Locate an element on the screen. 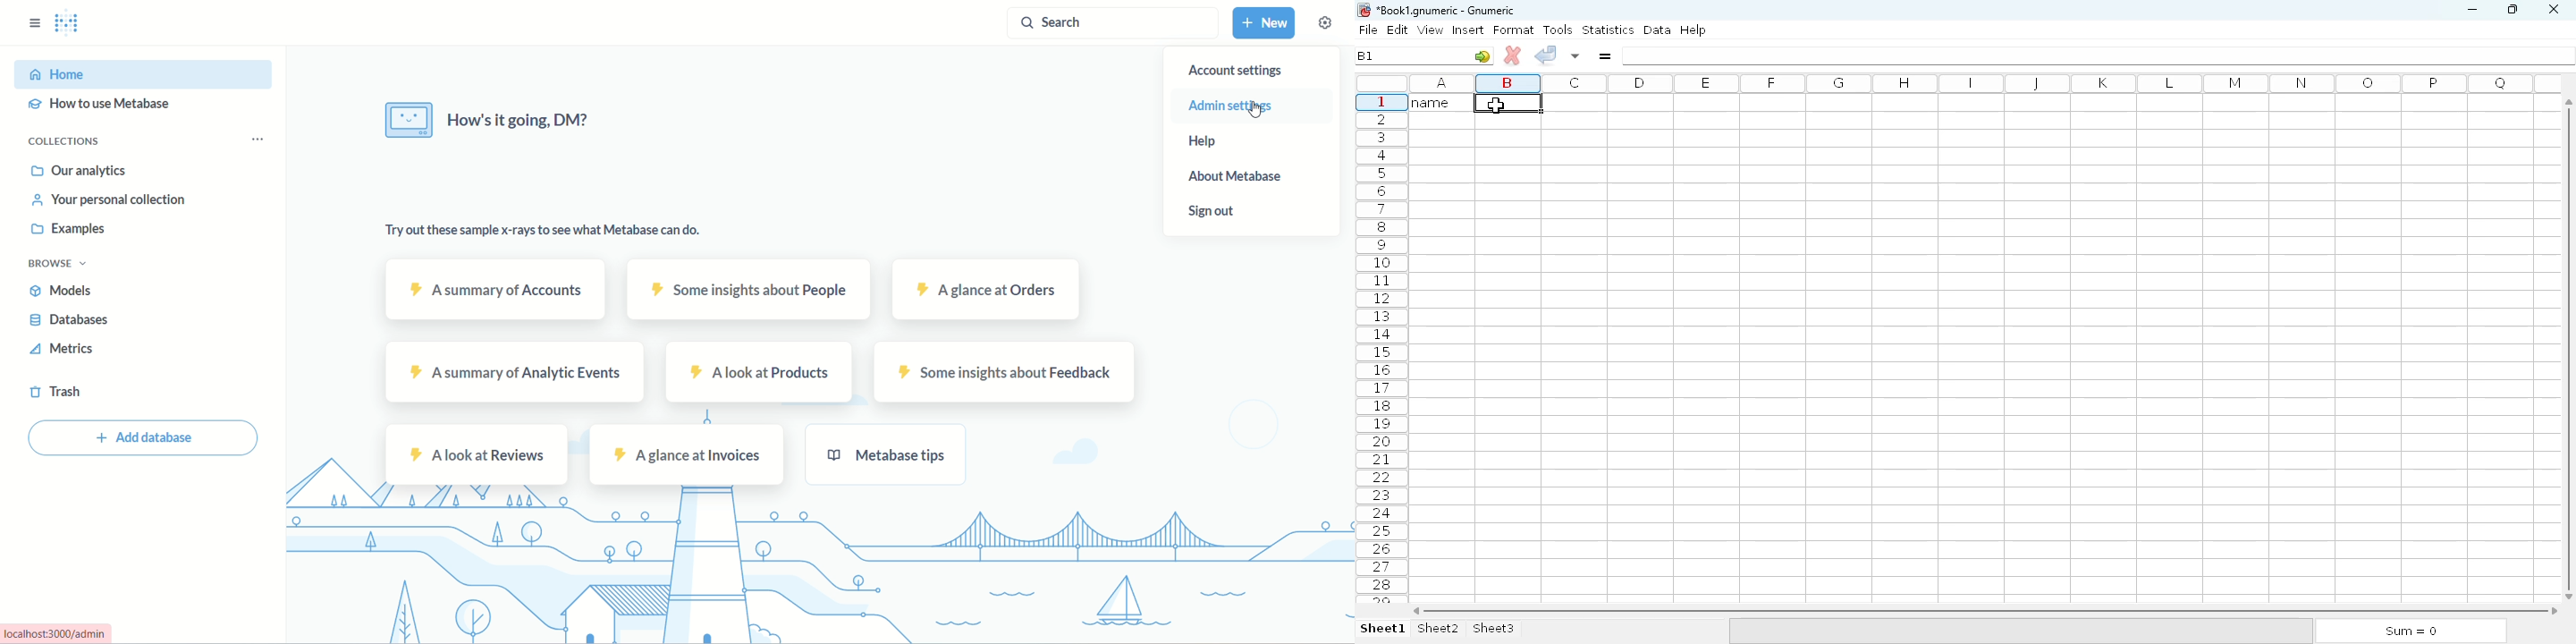 Image resolution: width=2576 pixels, height=644 pixels. sum = 0 is located at coordinates (2409, 631).